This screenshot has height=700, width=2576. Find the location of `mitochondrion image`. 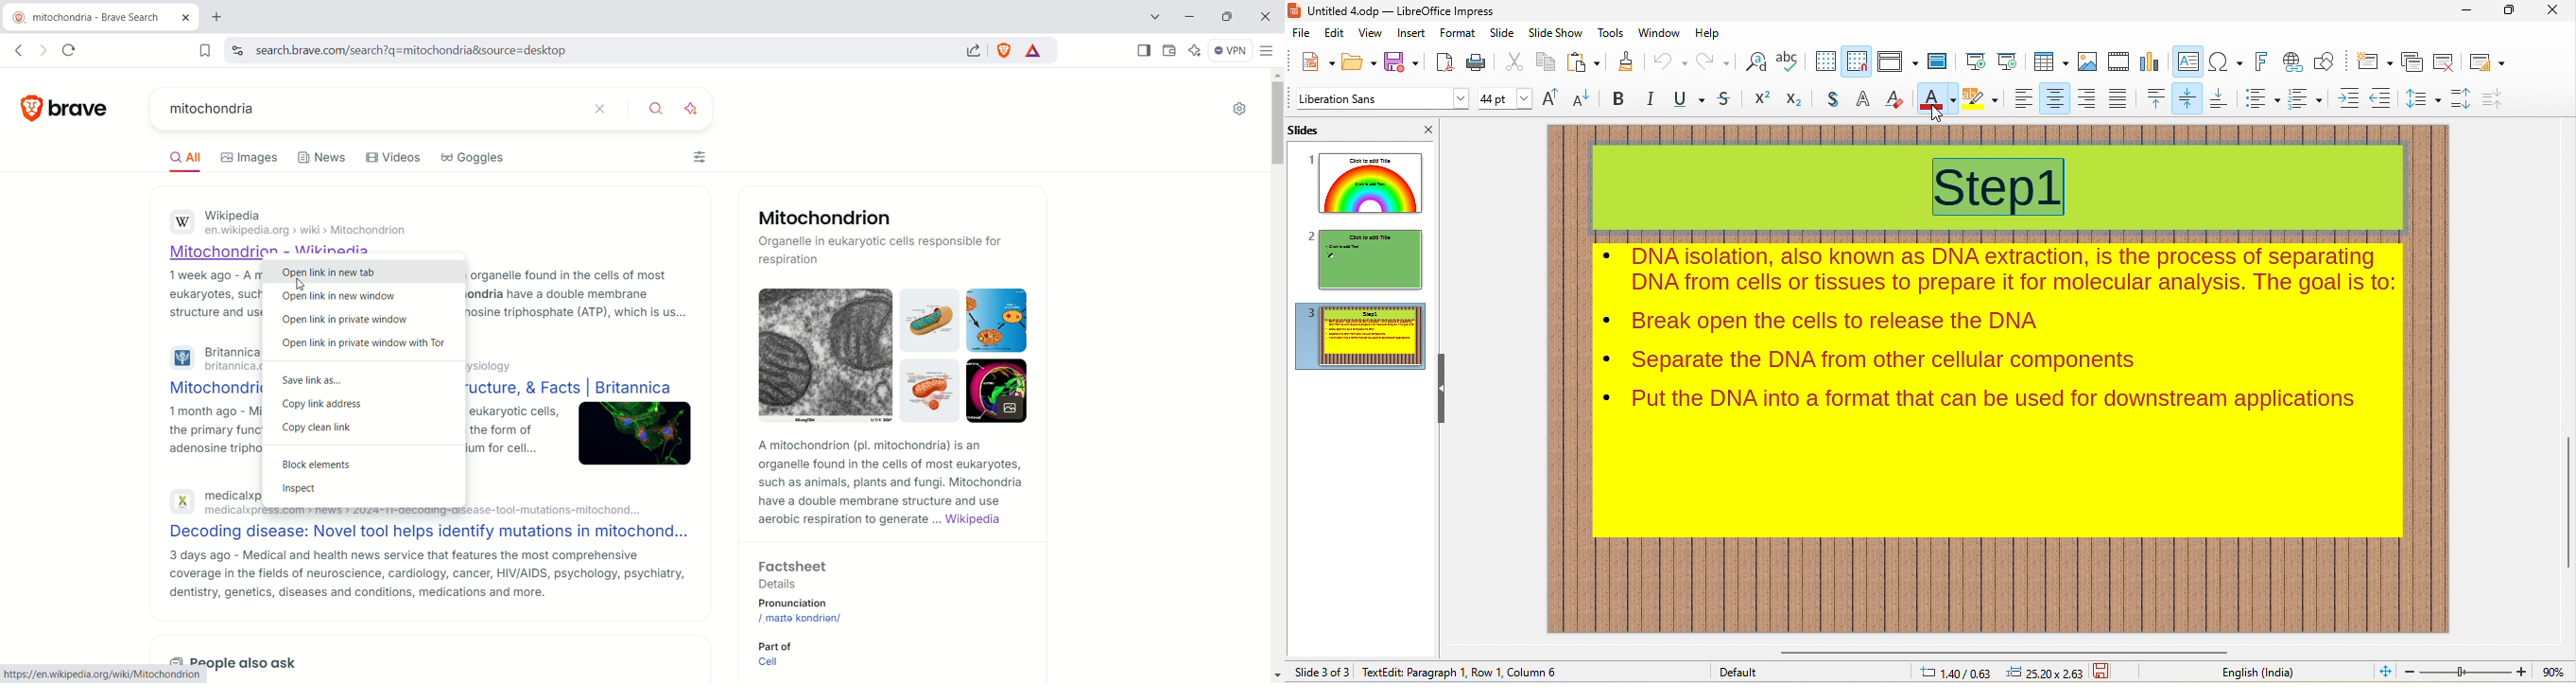

mitochondrion image is located at coordinates (898, 352).